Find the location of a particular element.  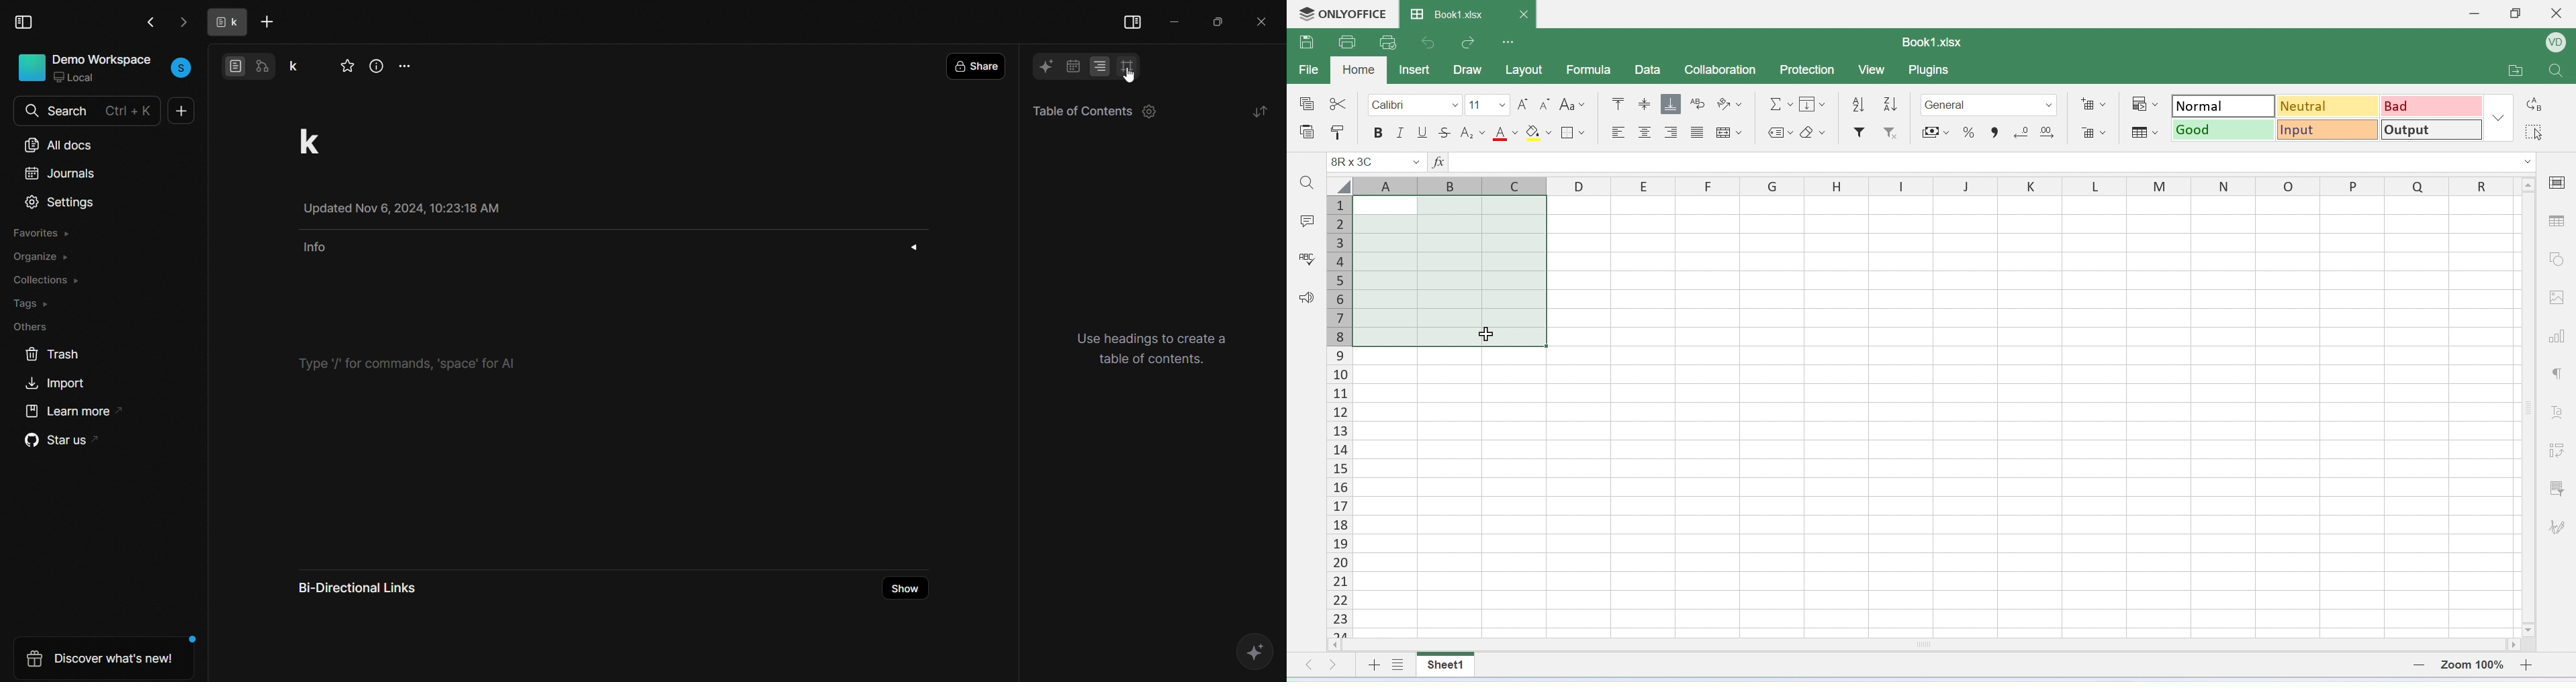

local is located at coordinates (80, 79).